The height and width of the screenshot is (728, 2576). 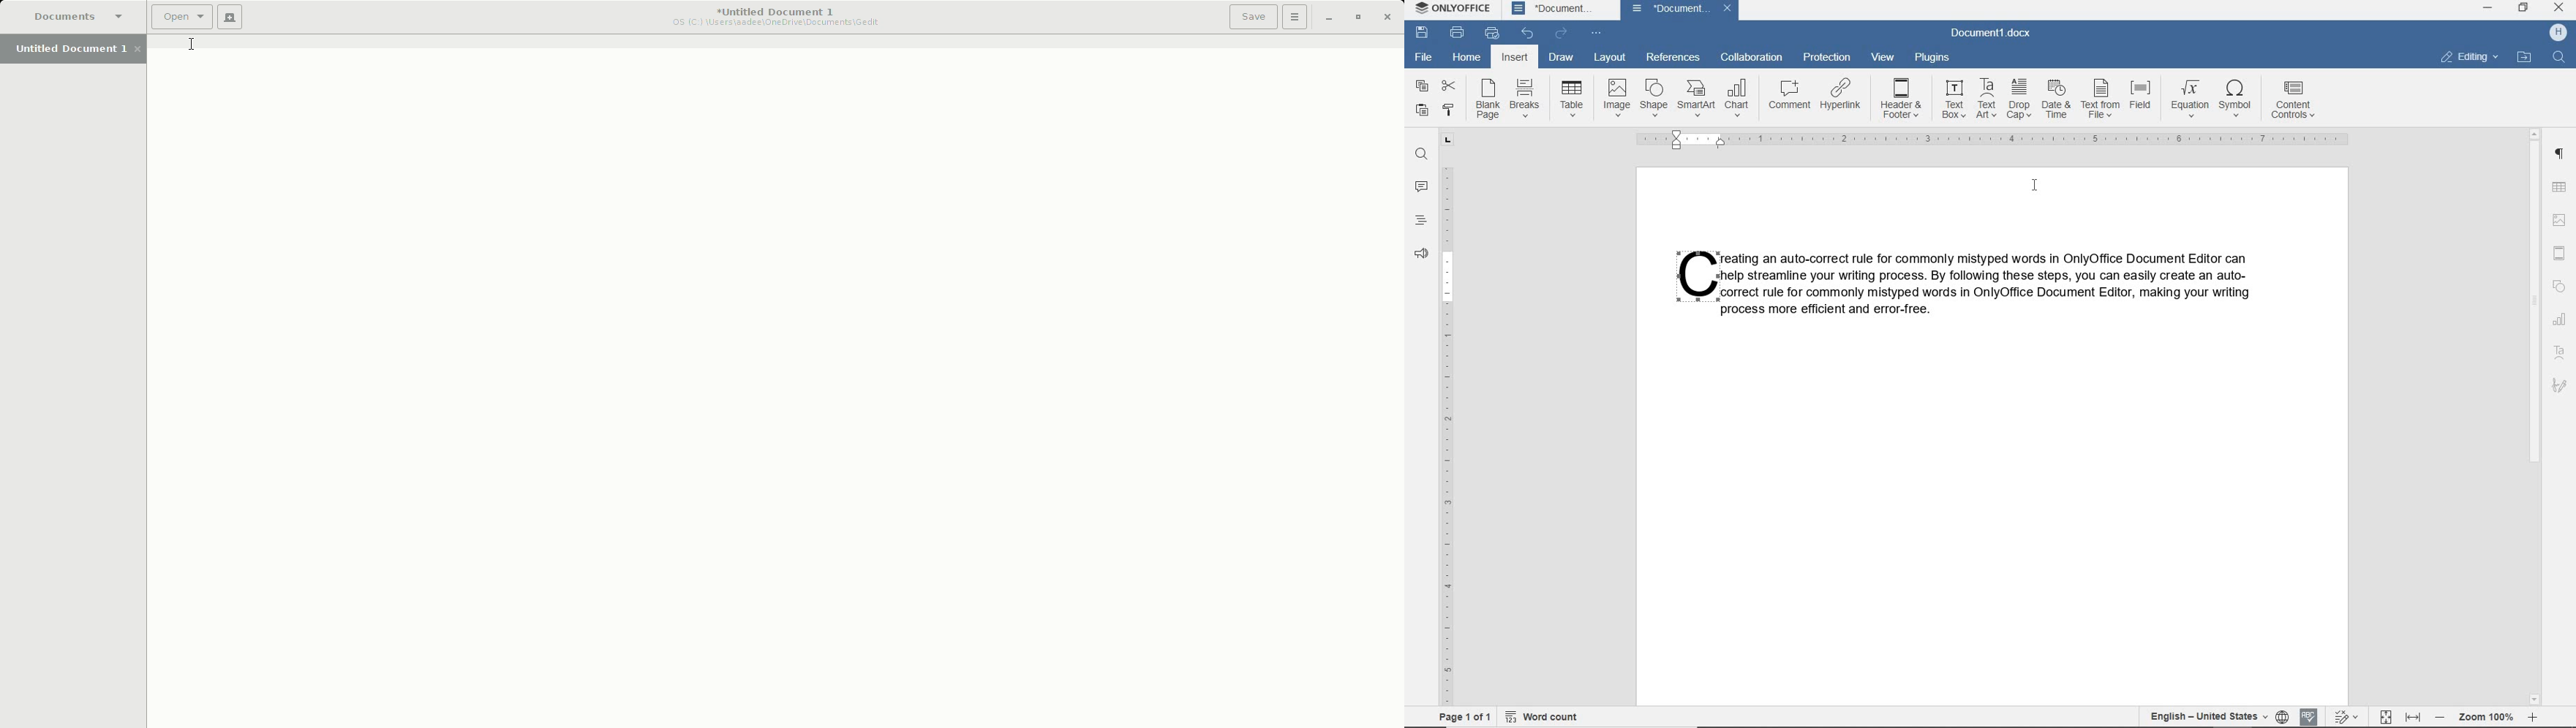 I want to click on field, so click(x=2143, y=99).